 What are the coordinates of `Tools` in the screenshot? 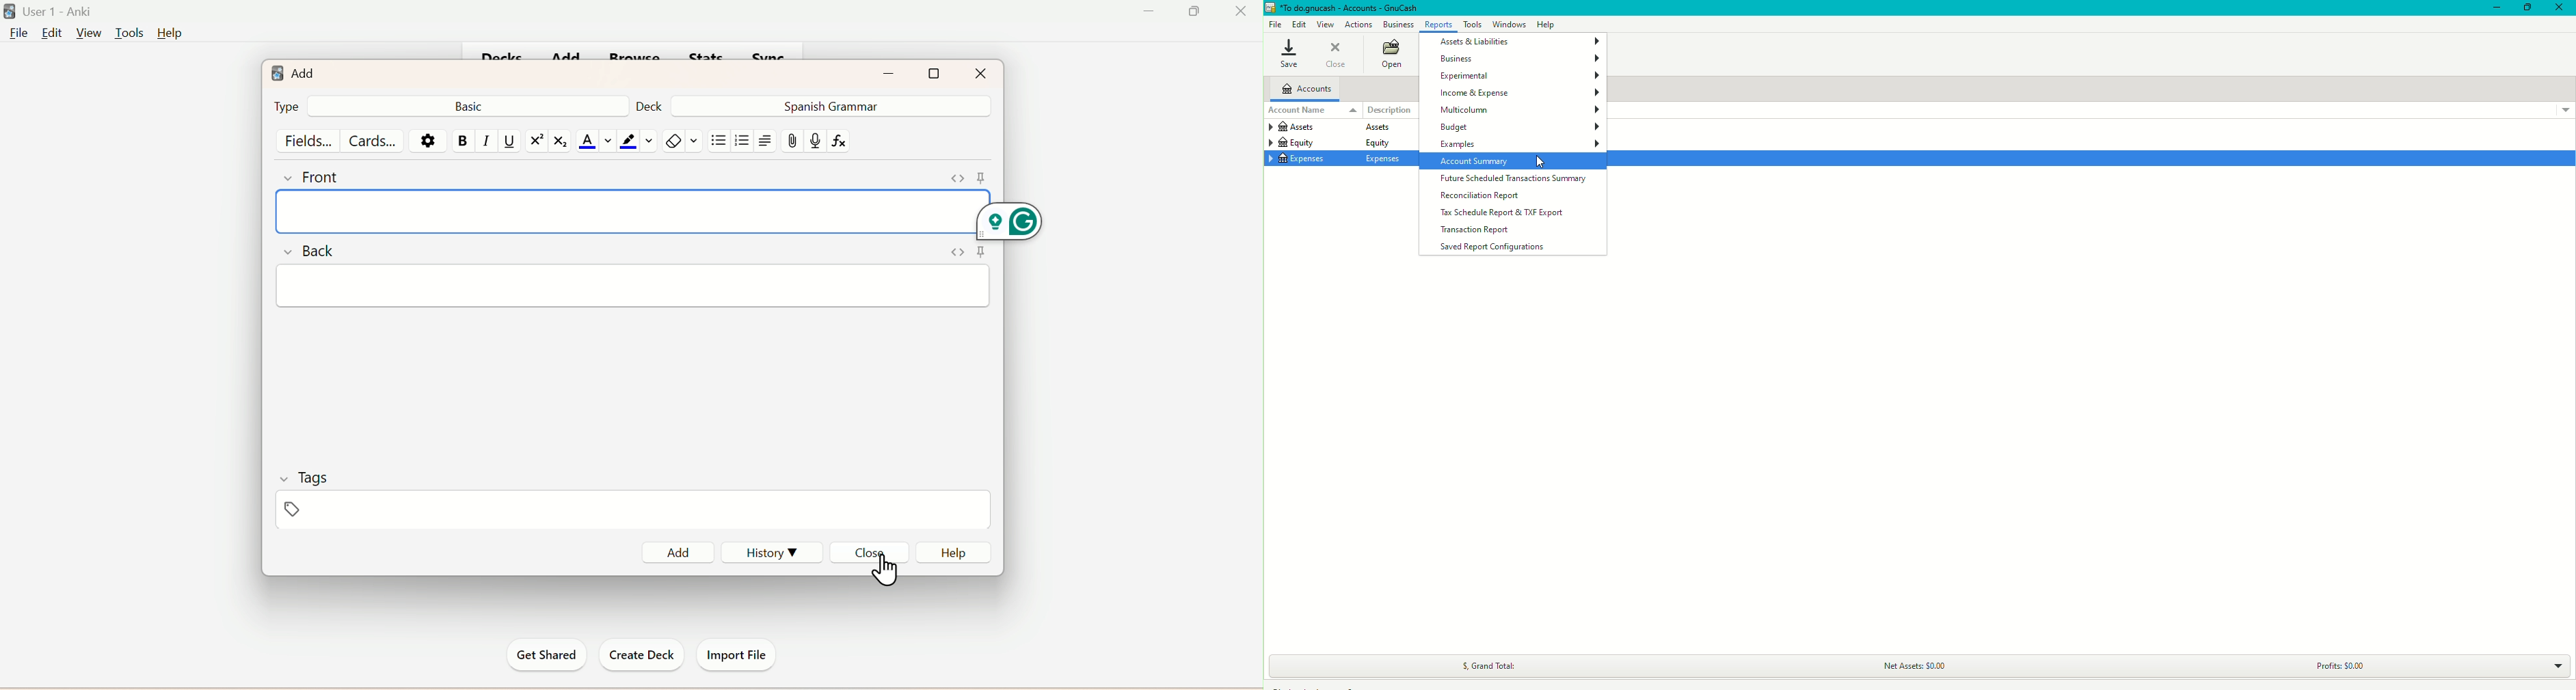 It's located at (126, 34).